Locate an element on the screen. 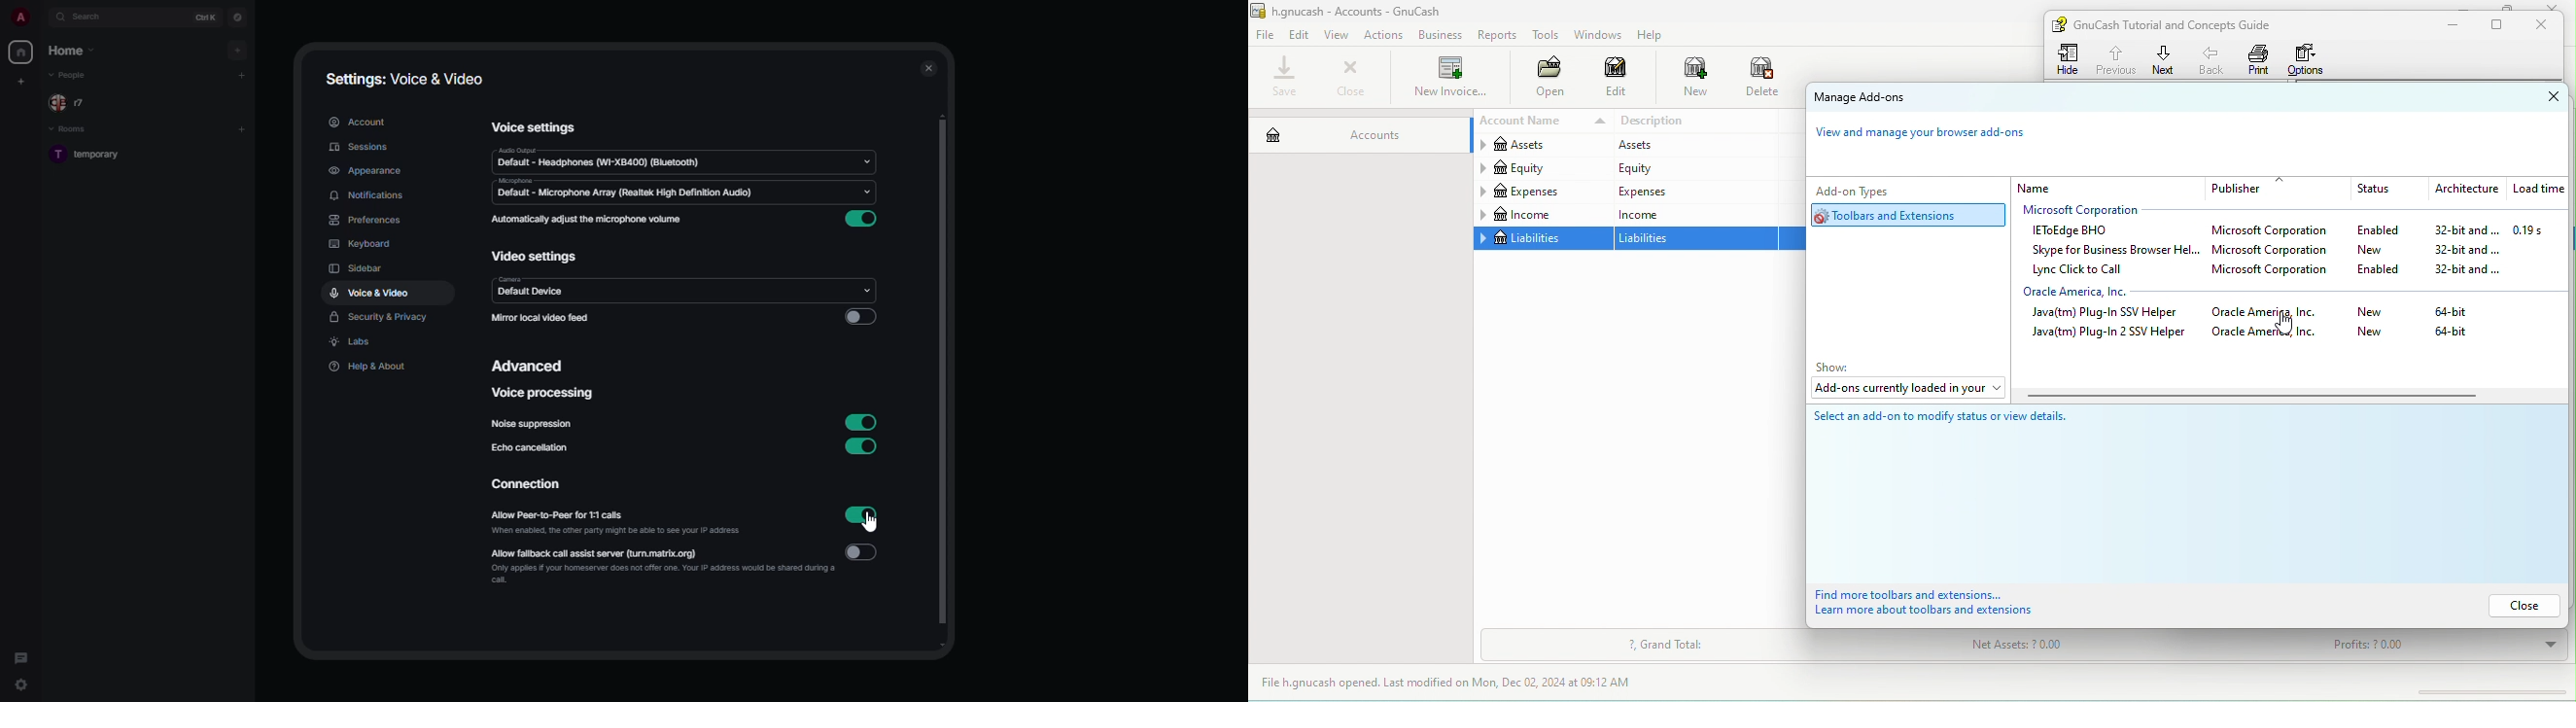 This screenshot has width=2576, height=728. add is located at coordinates (239, 48).